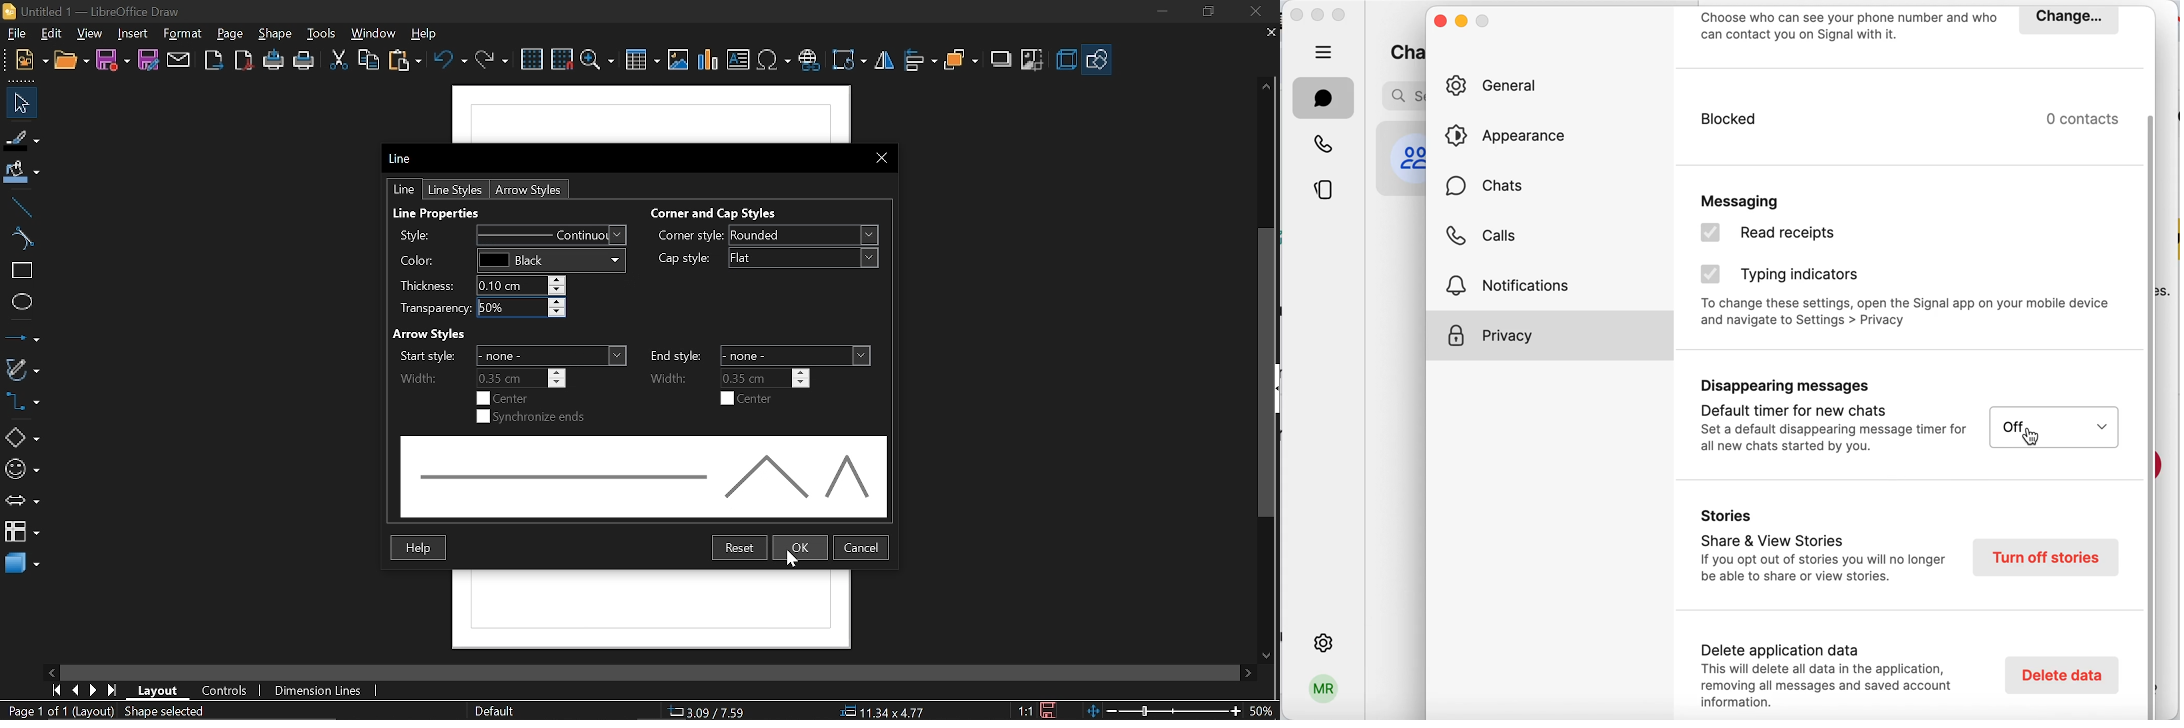  I want to click on Line properties, so click(442, 212).